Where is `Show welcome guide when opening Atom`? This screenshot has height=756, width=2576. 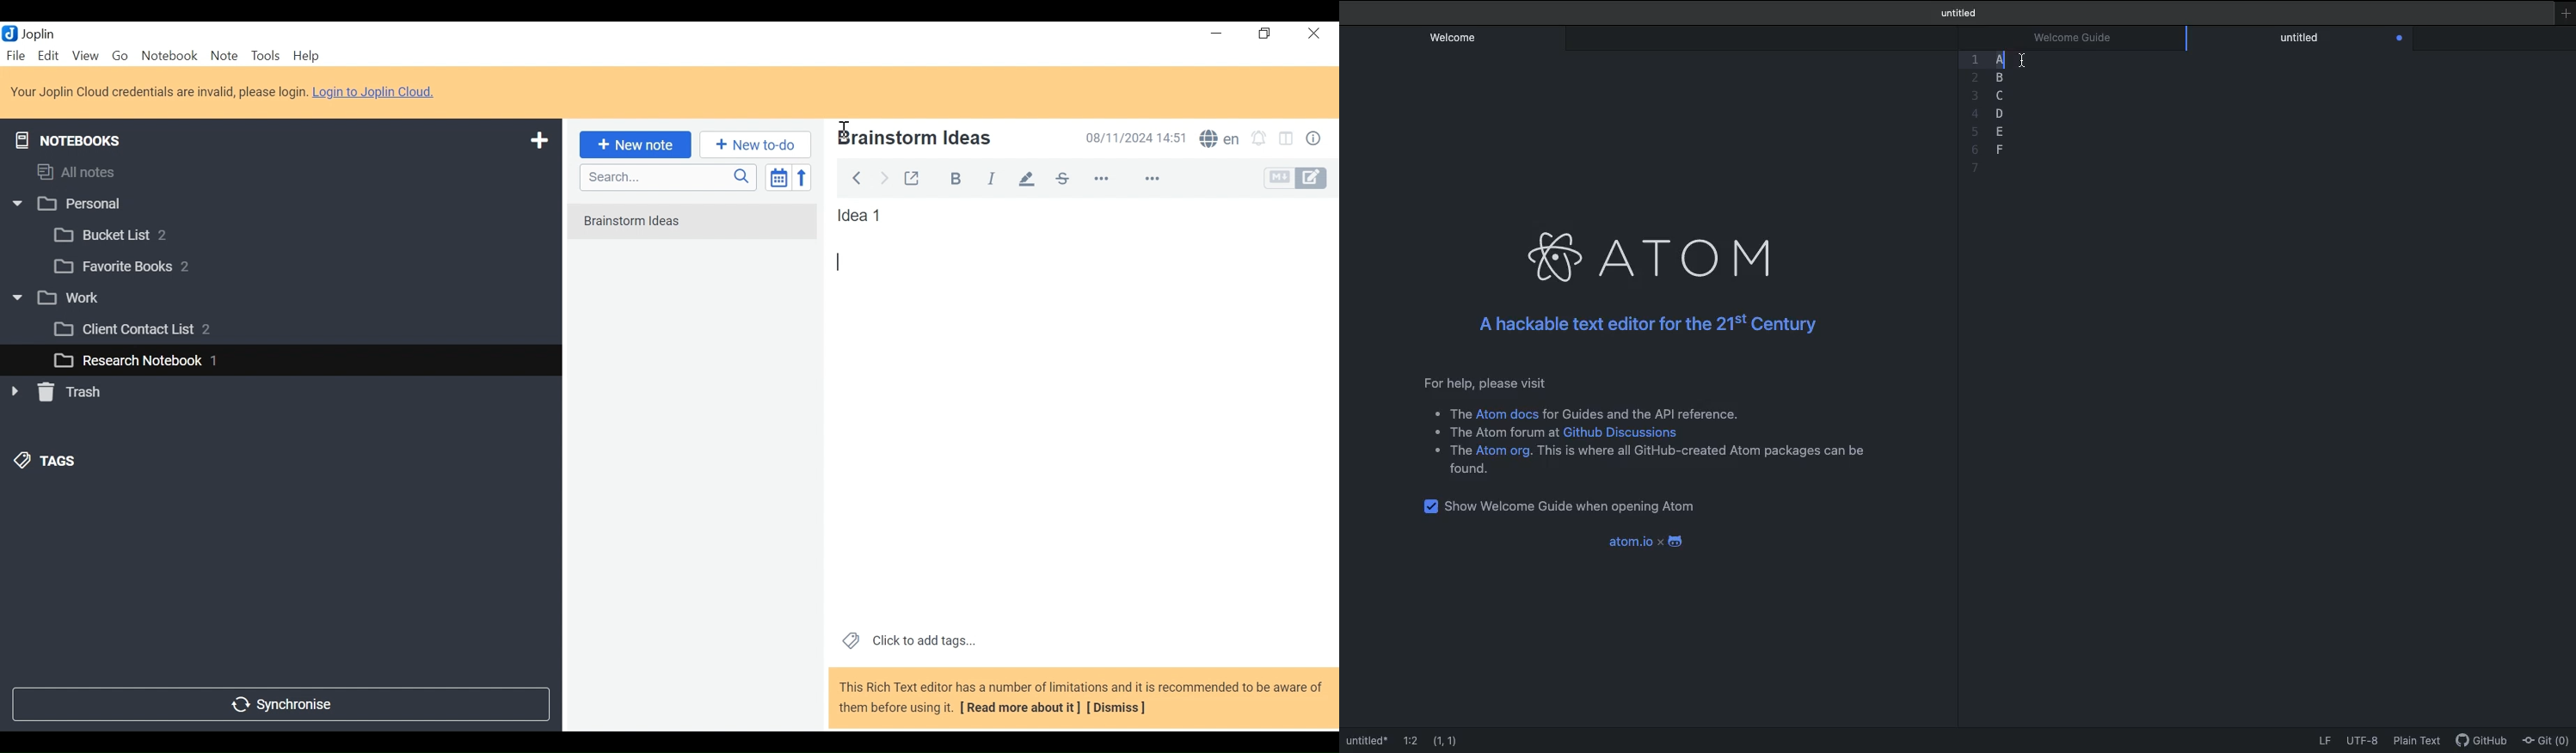
Show welcome guide when opening Atom is located at coordinates (1567, 504).